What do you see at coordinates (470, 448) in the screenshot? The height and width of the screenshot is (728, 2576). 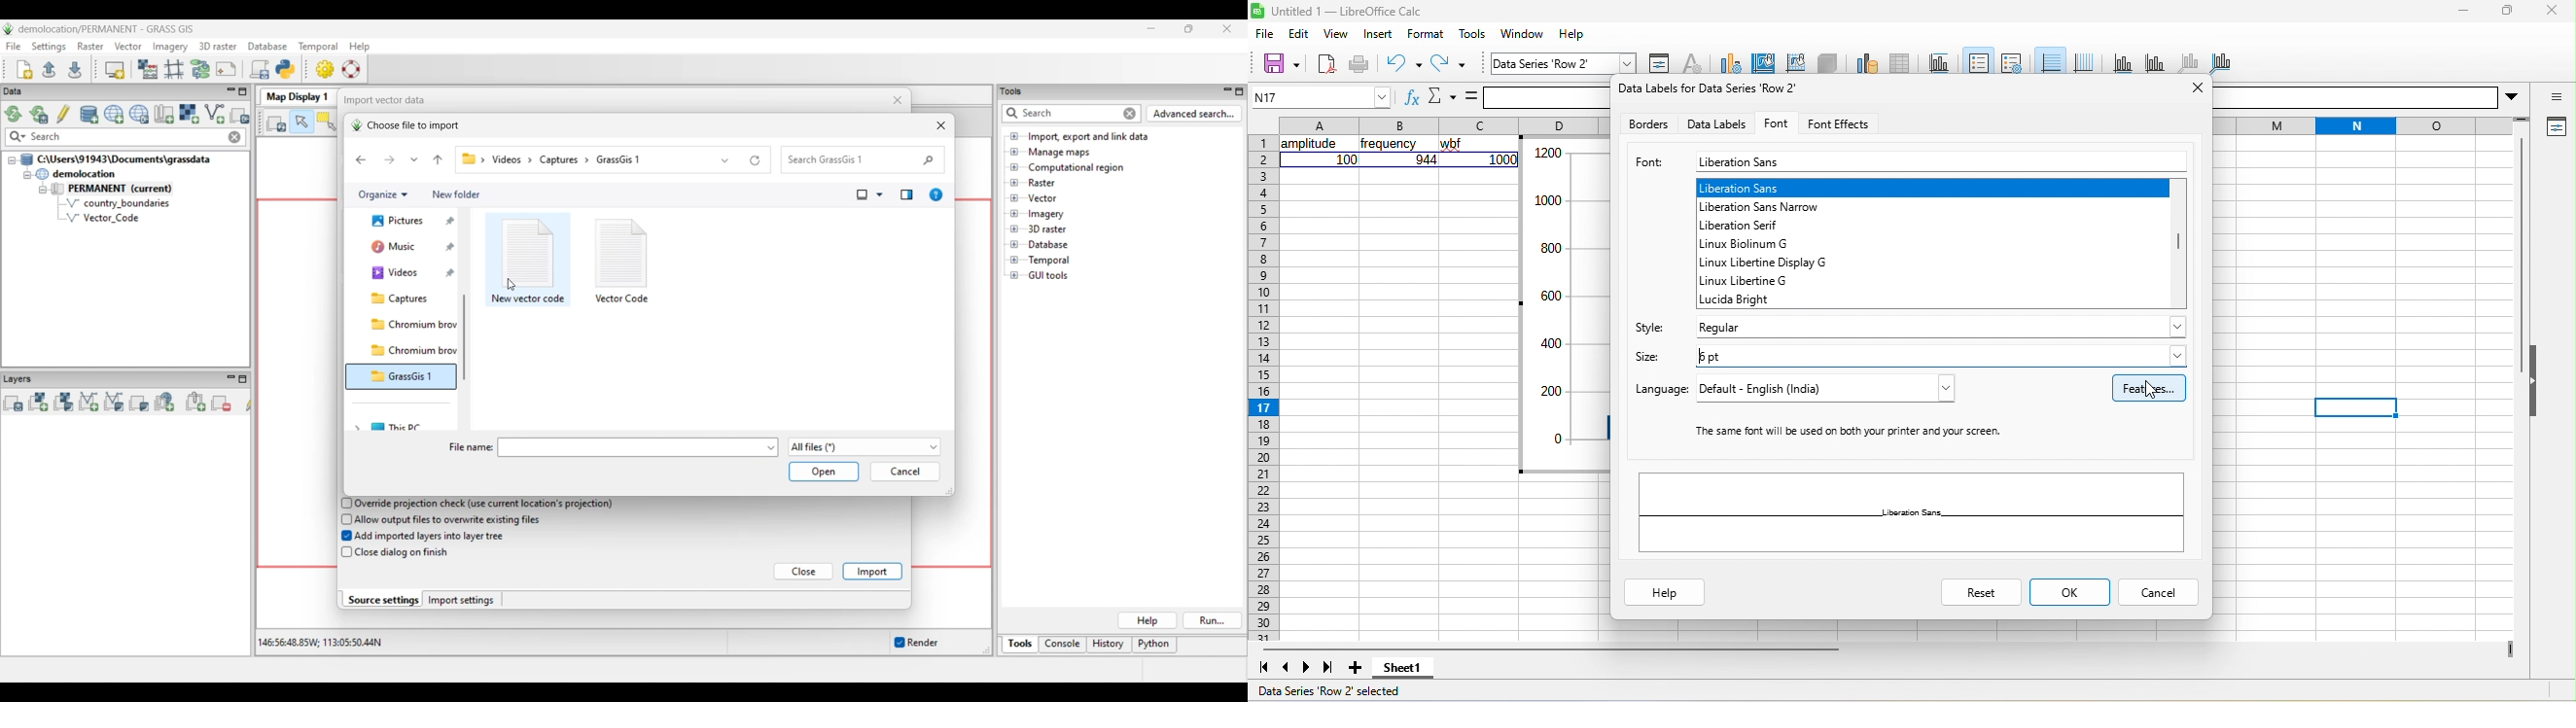 I see `File name:` at bounding box center [470, 448].